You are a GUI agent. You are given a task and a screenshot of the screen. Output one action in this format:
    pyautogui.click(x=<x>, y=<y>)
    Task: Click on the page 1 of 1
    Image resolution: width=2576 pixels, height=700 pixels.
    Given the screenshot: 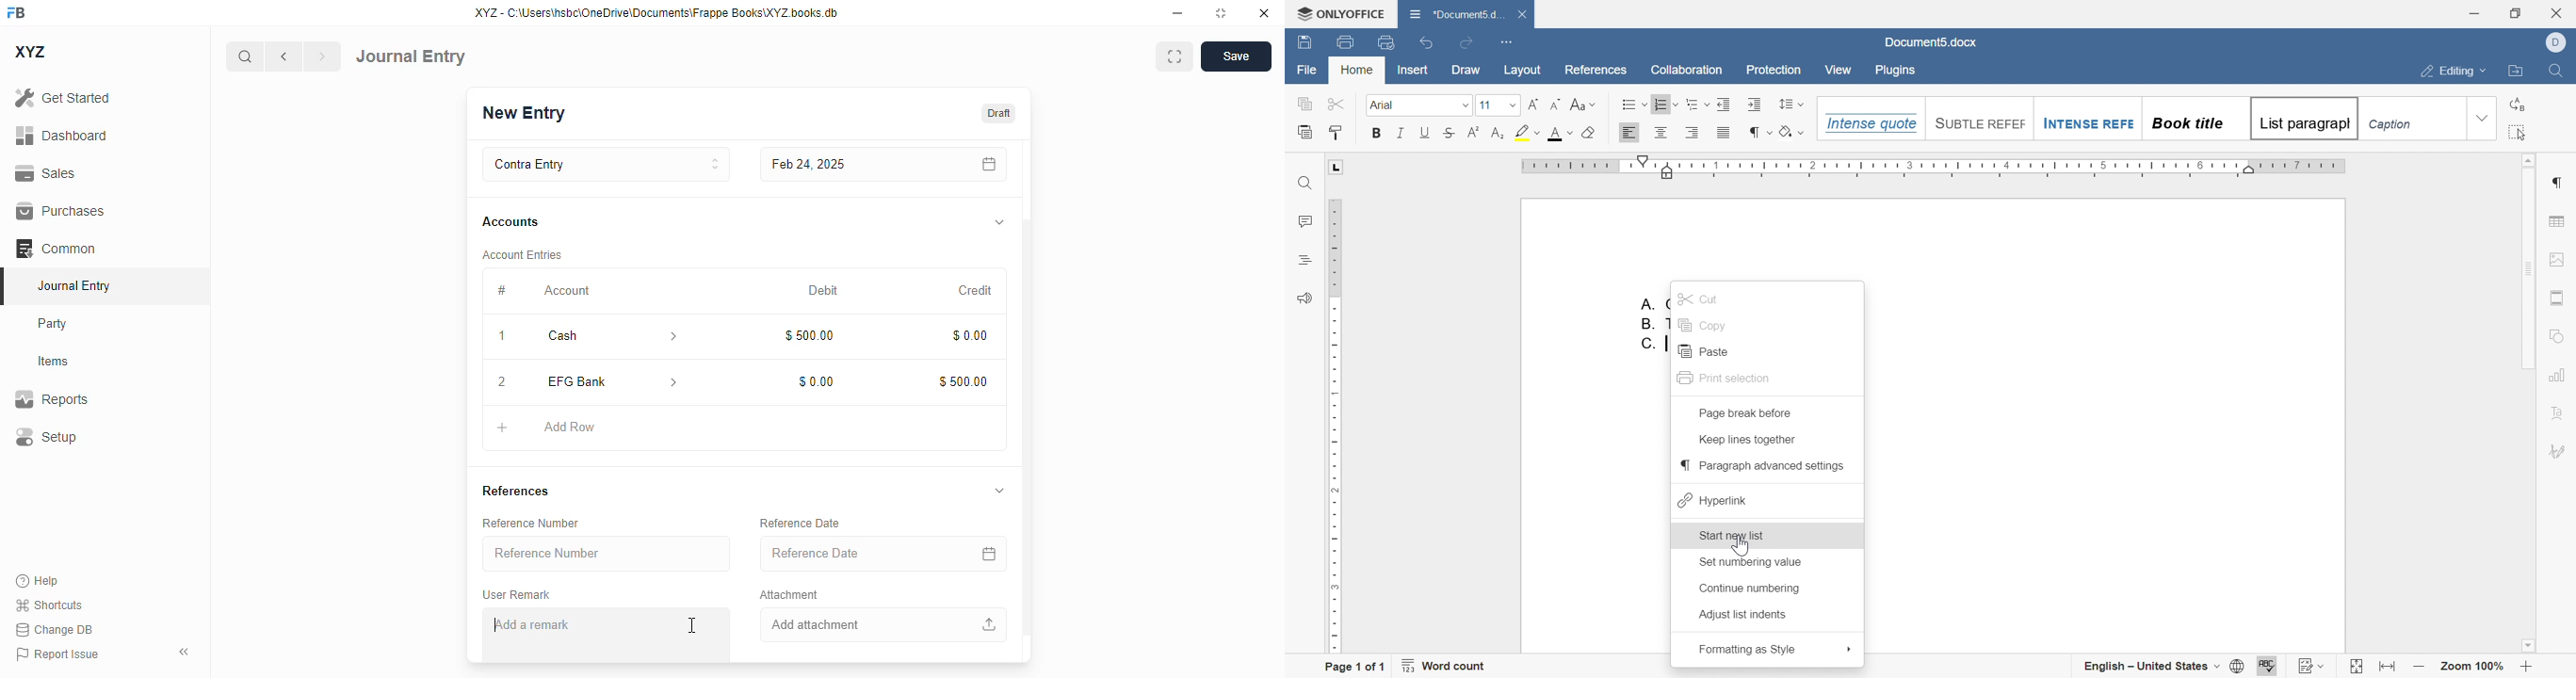 What is the action you would take?
    pyautogui.click(x=1356, y=665)
    